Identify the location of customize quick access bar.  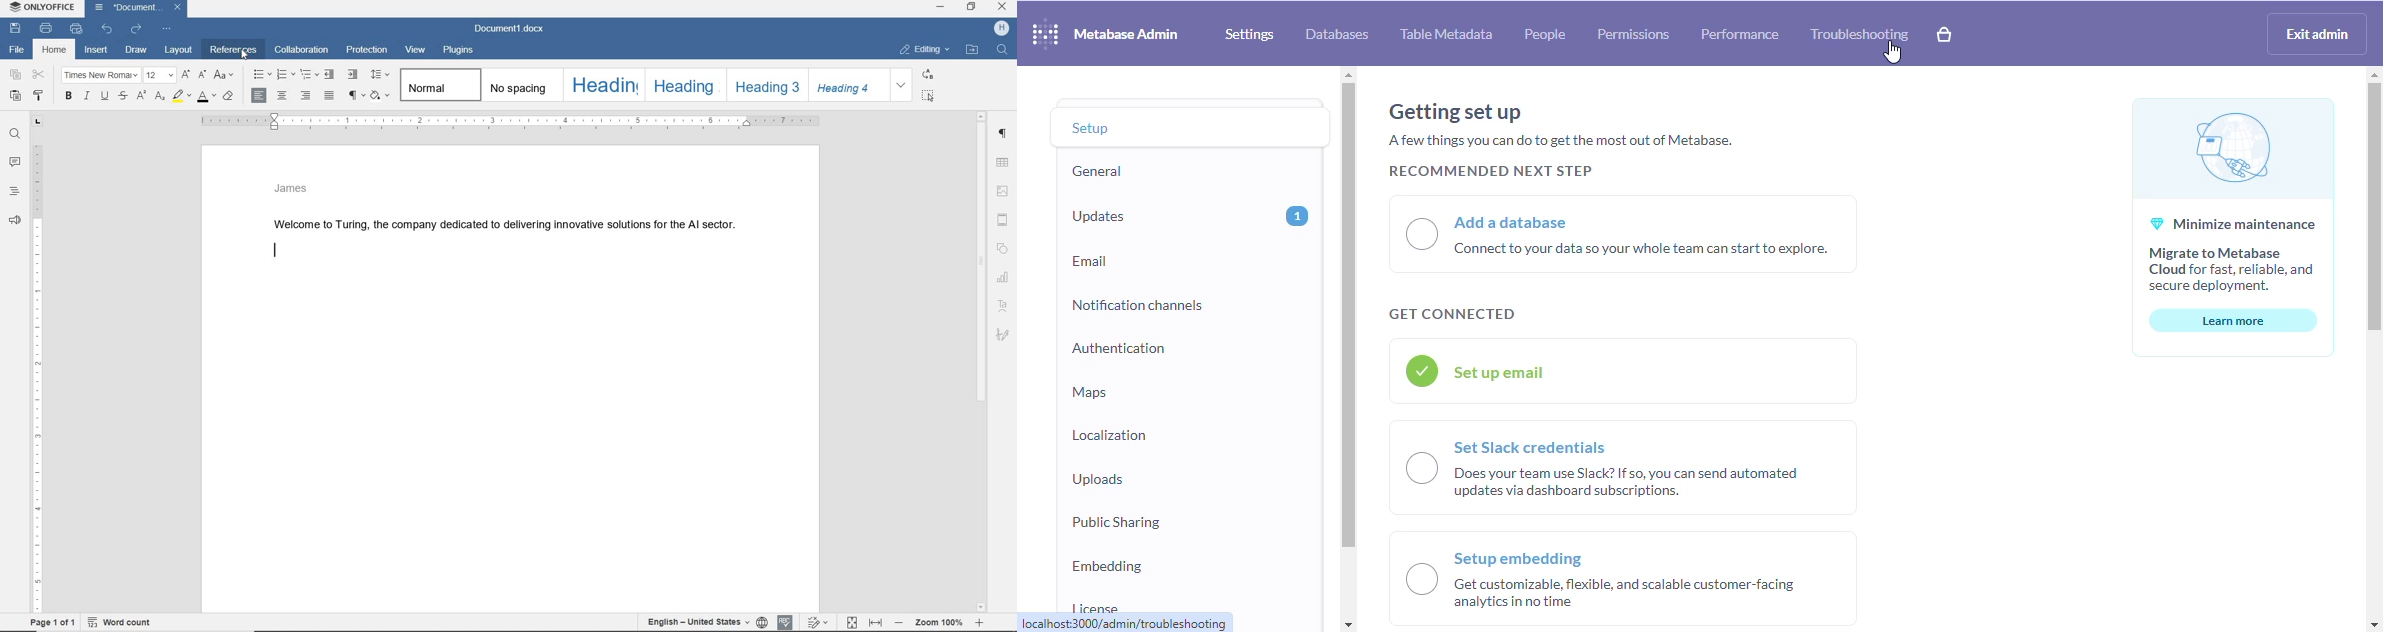
(165, 29).